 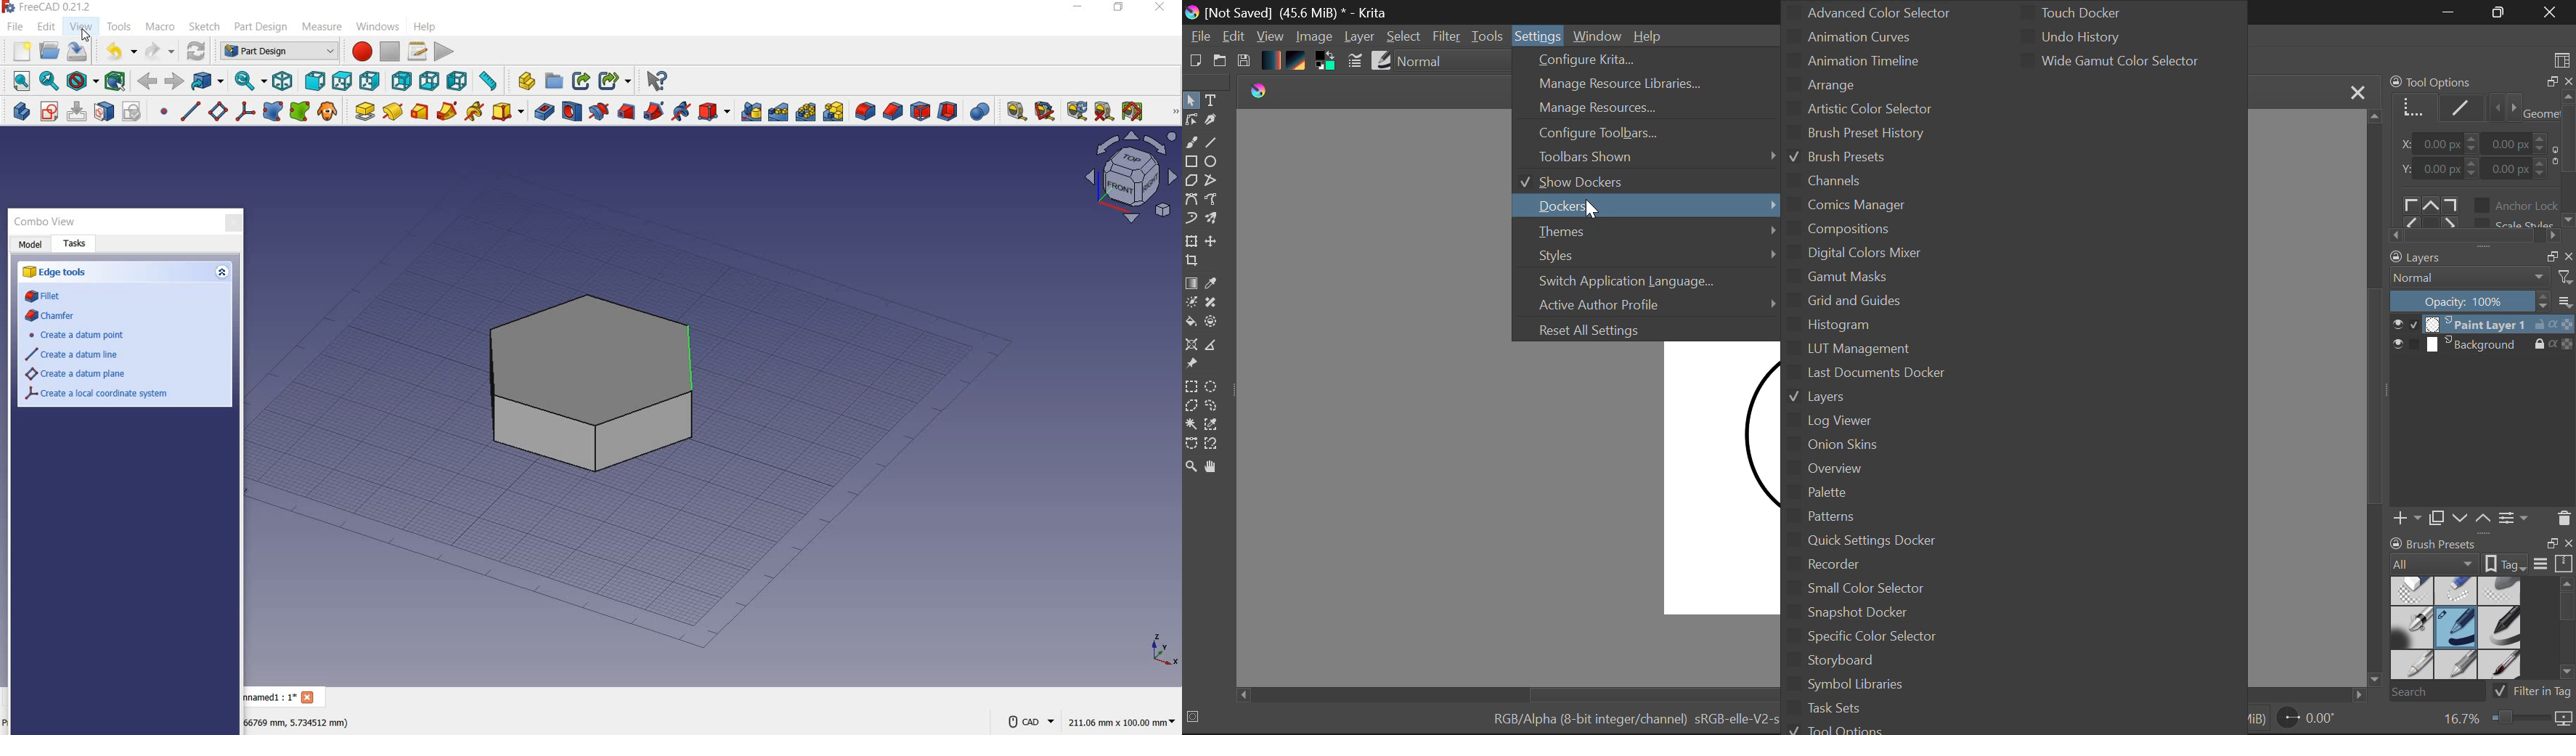 What do you see at coordinates (77, 51) in the screenshot?
I see `save` at bounding box center [77, 51].